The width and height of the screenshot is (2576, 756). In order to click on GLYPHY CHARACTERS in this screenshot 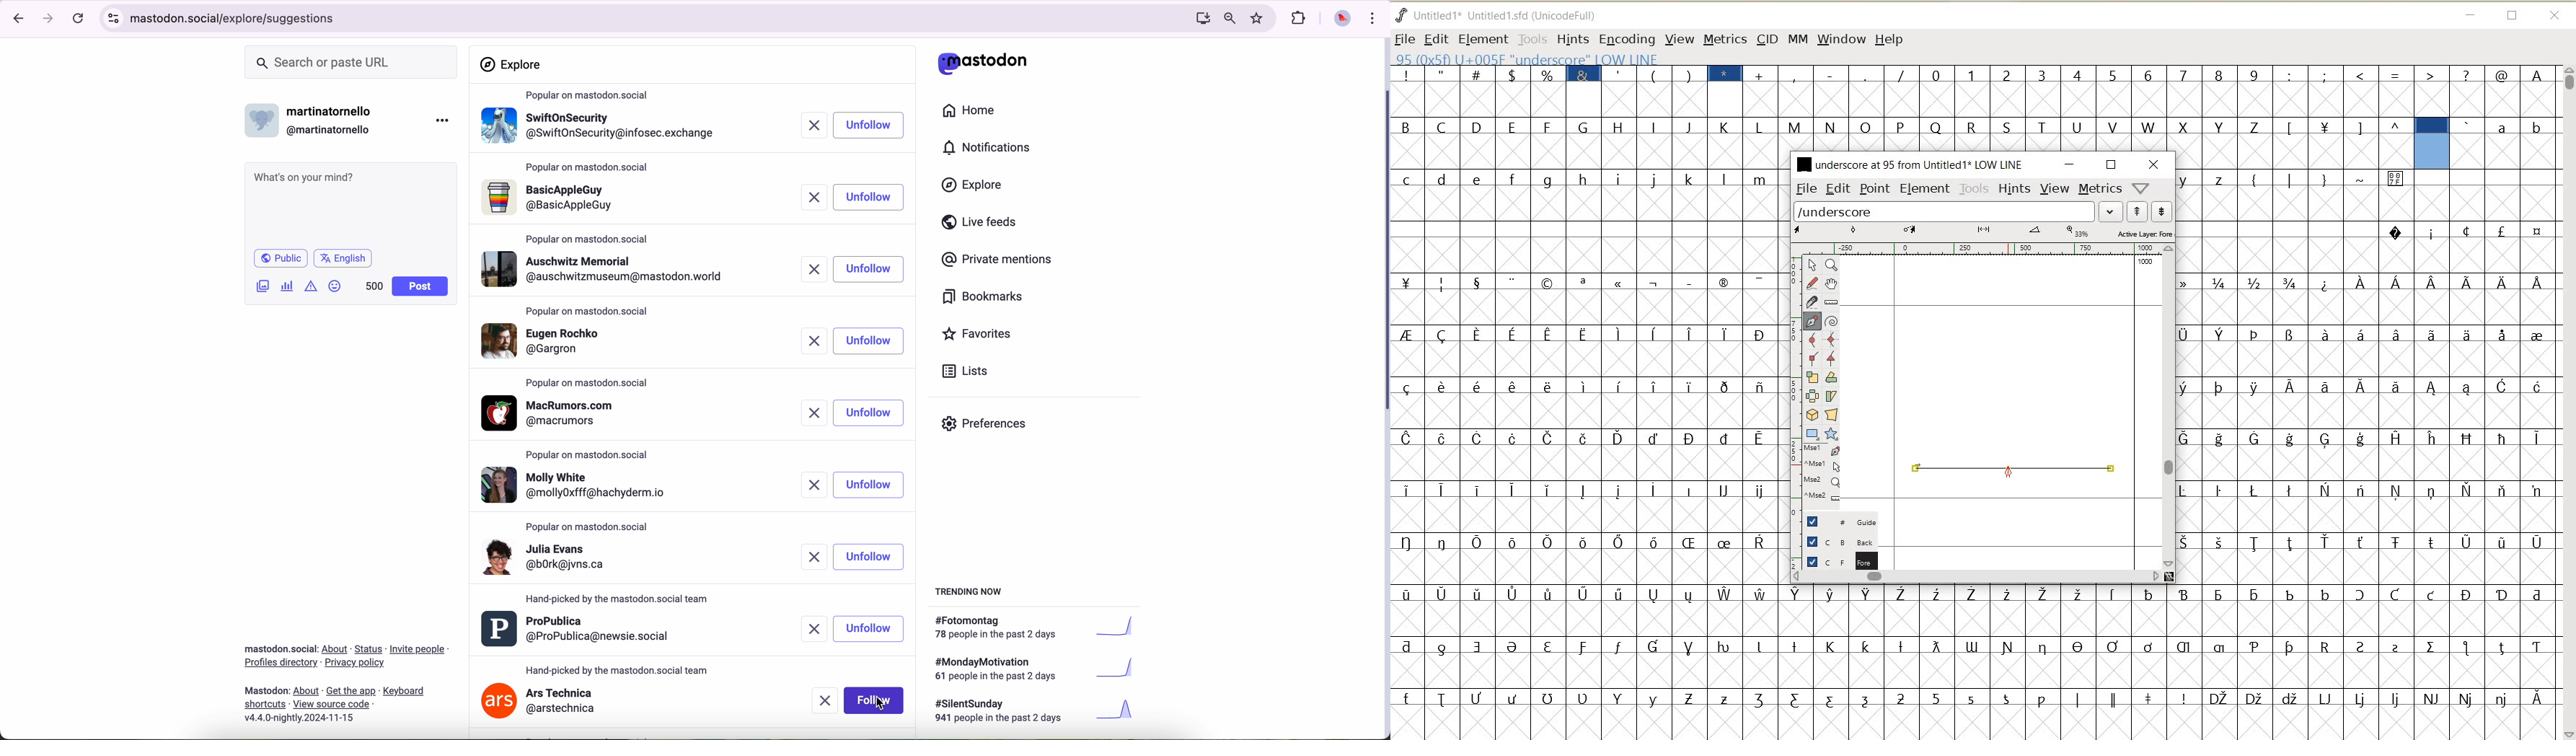, I will do `click(1977, 128)`.